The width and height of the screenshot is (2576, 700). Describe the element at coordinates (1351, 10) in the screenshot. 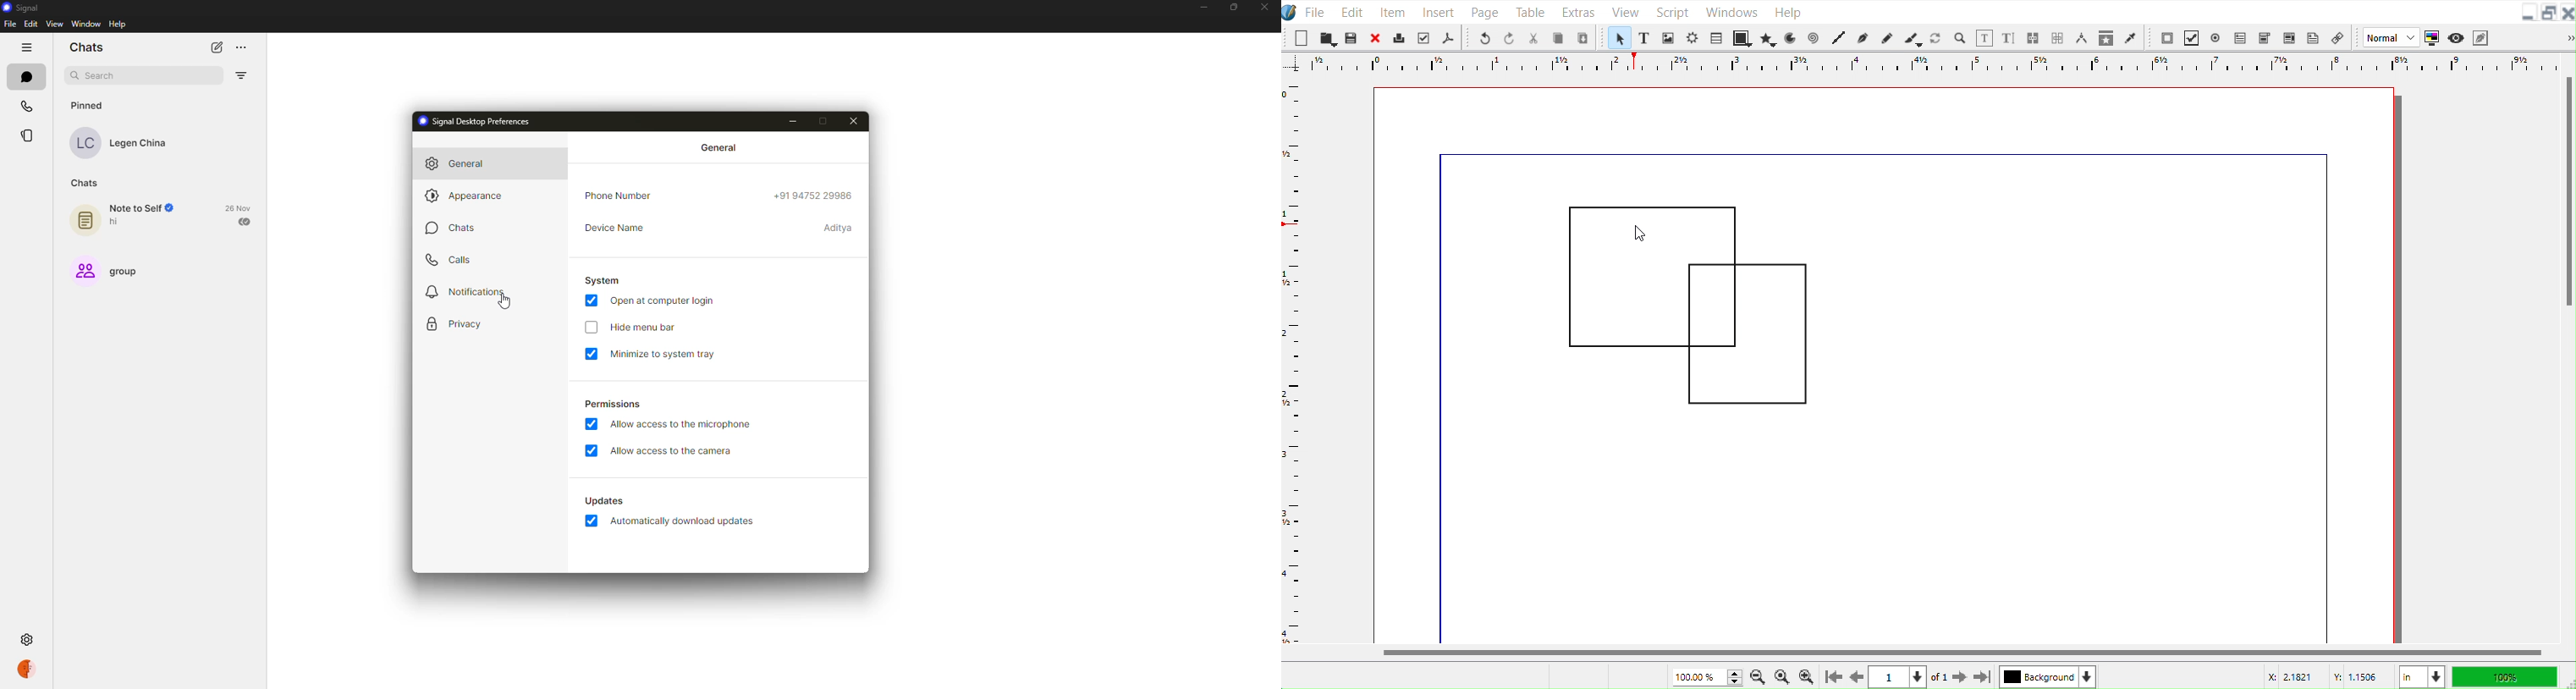

I see `Edit` at that location.